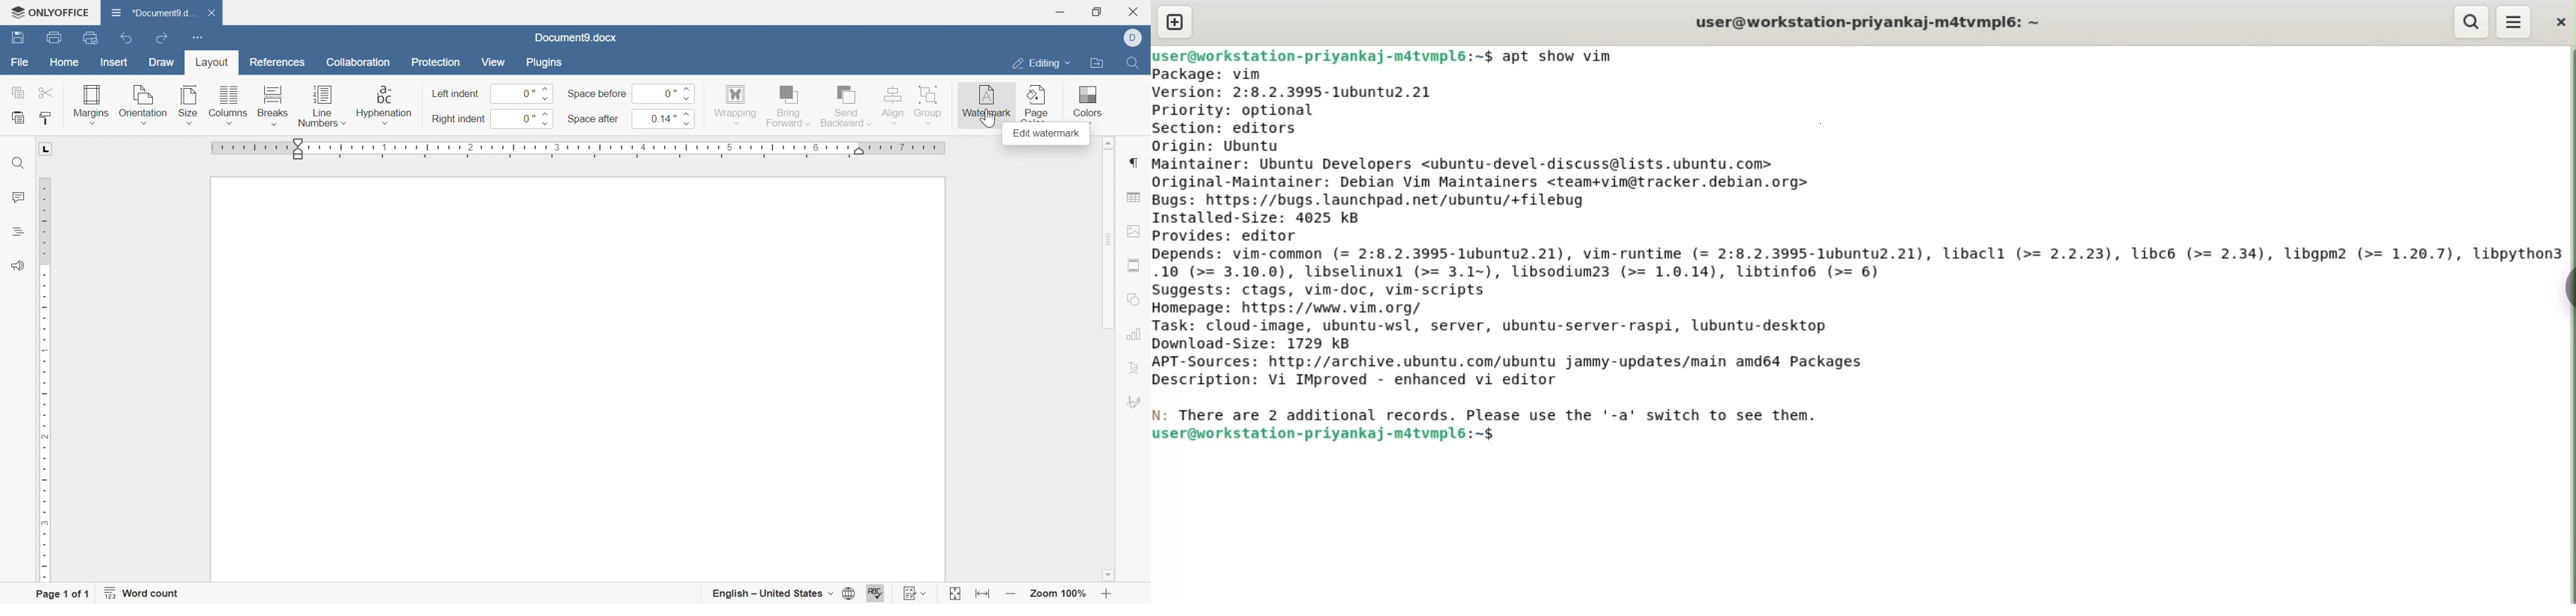 The height and width of the screenshot is (616, 2576). What do you see at coordinates (847, 104) in the screenshot?
I see `send backward` at bounding box center [847, 104].